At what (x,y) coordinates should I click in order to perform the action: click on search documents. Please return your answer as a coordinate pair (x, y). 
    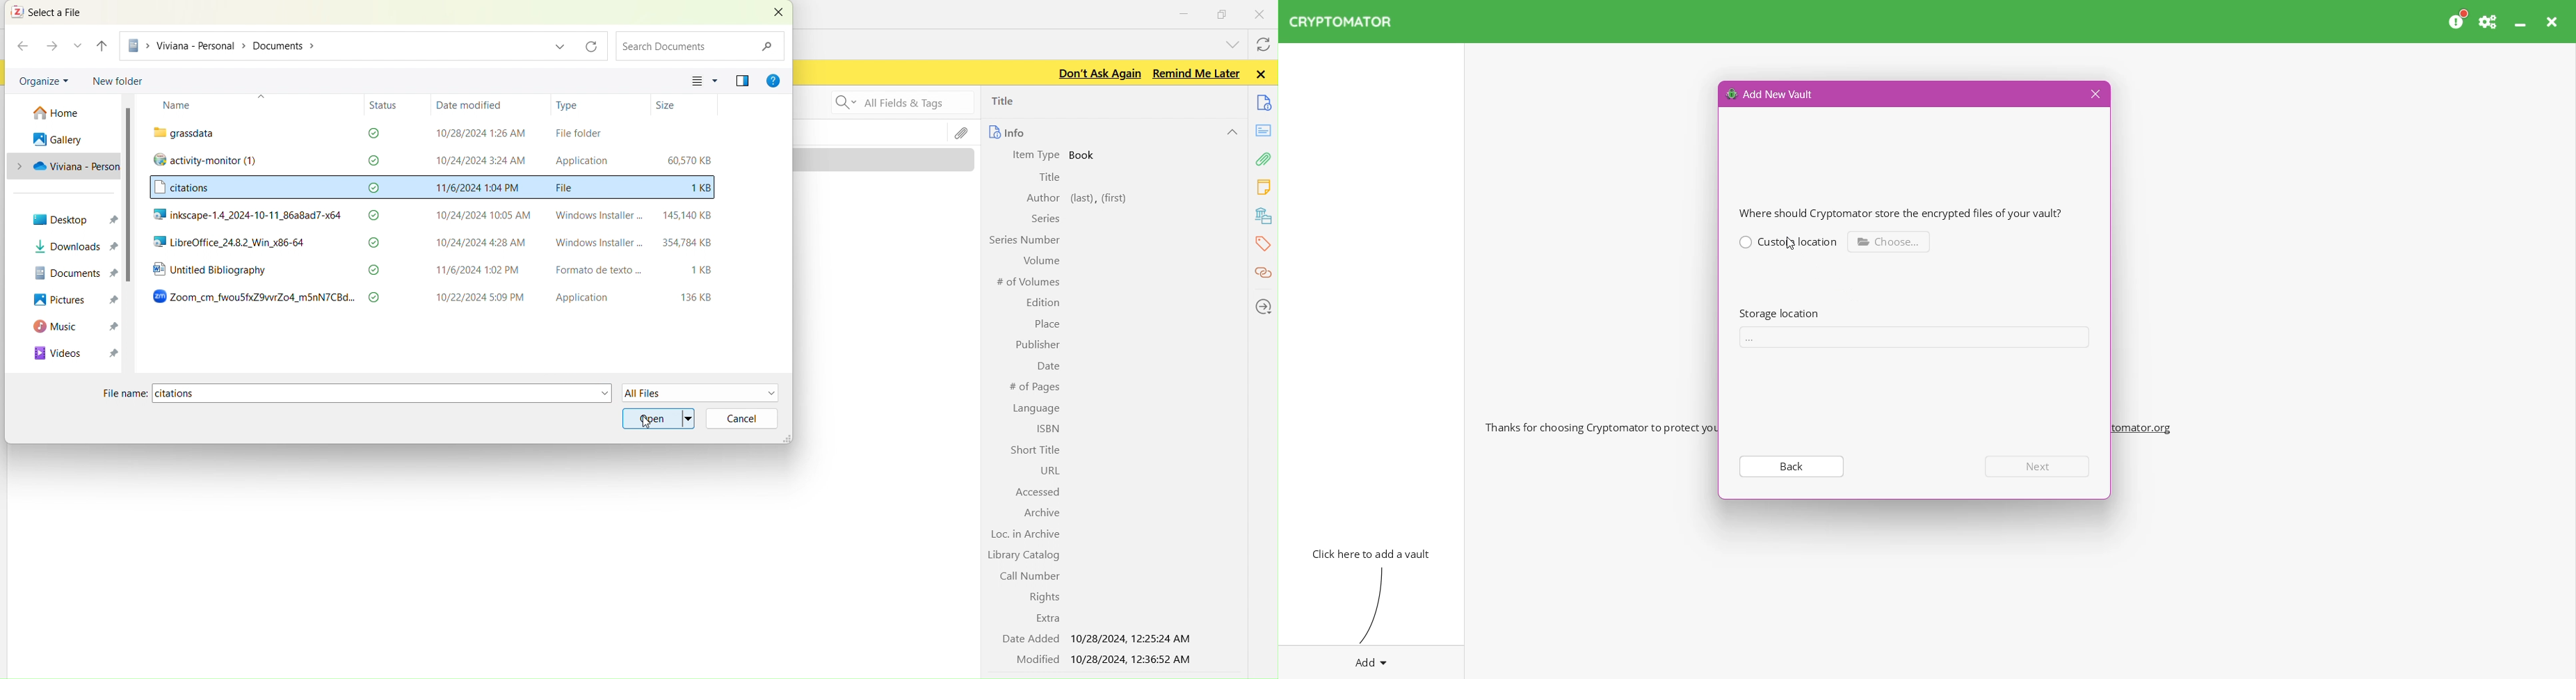
    Looking at the image, I should click on (700, 46).